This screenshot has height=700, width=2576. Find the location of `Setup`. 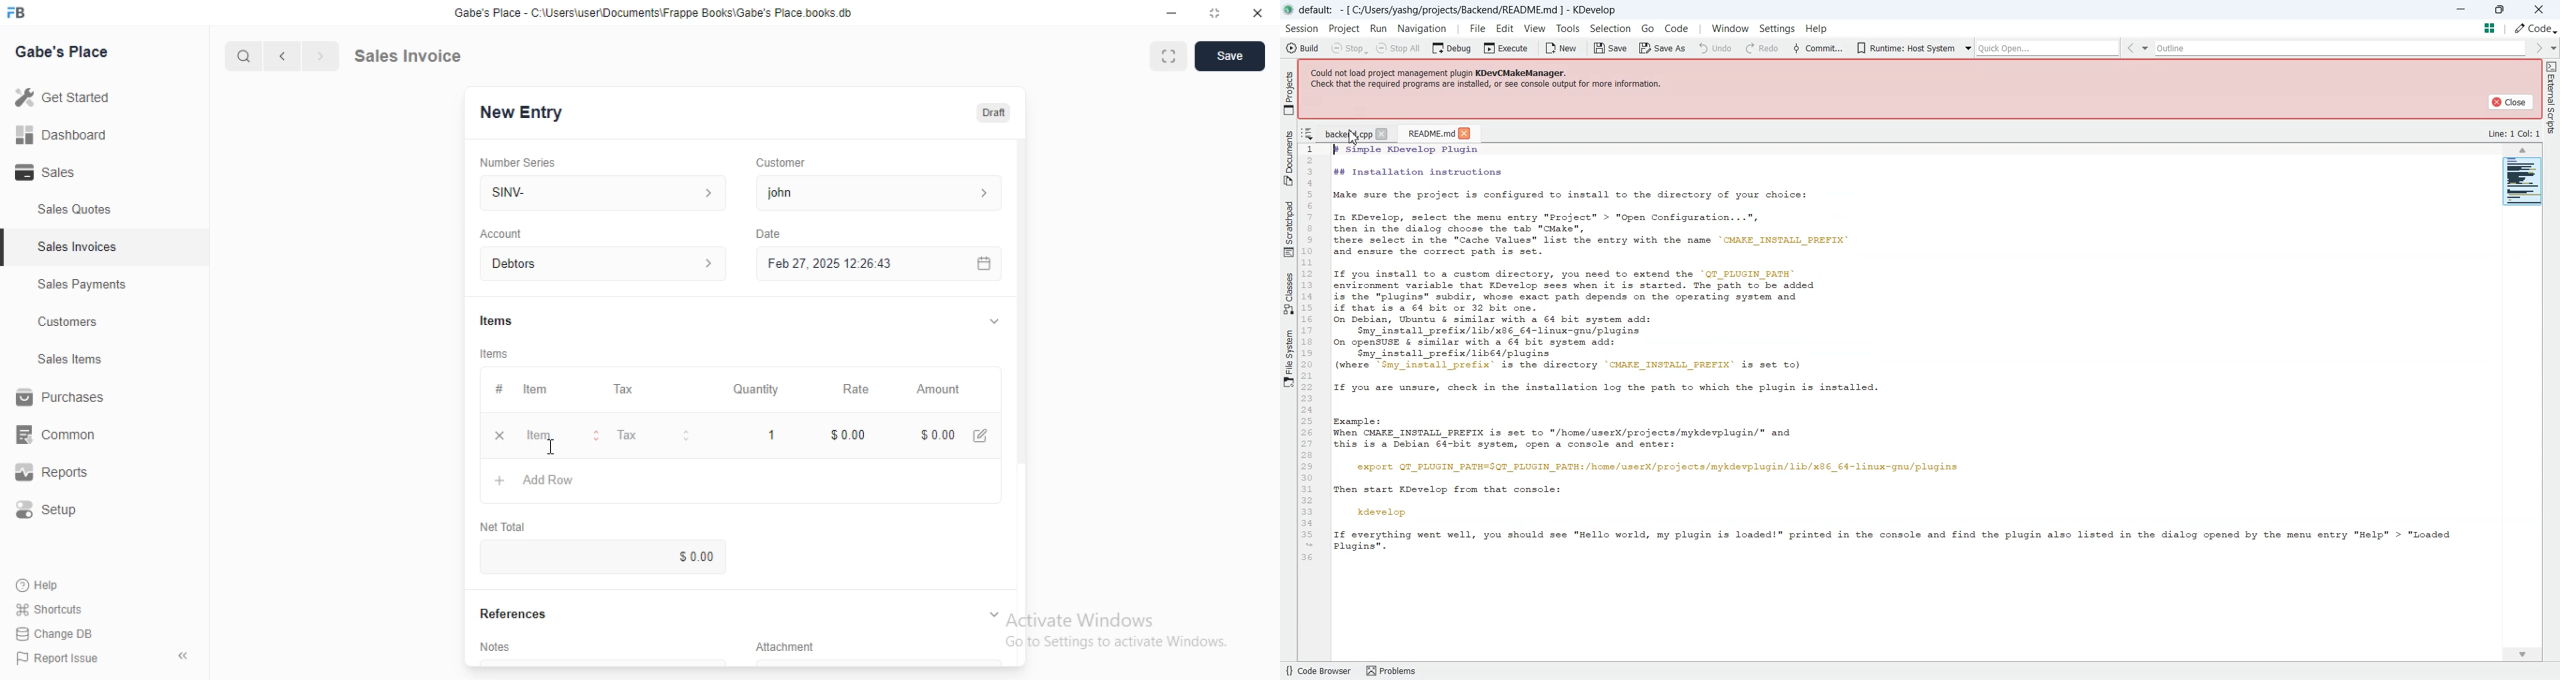

Setup is located at coordinates (48, 507).